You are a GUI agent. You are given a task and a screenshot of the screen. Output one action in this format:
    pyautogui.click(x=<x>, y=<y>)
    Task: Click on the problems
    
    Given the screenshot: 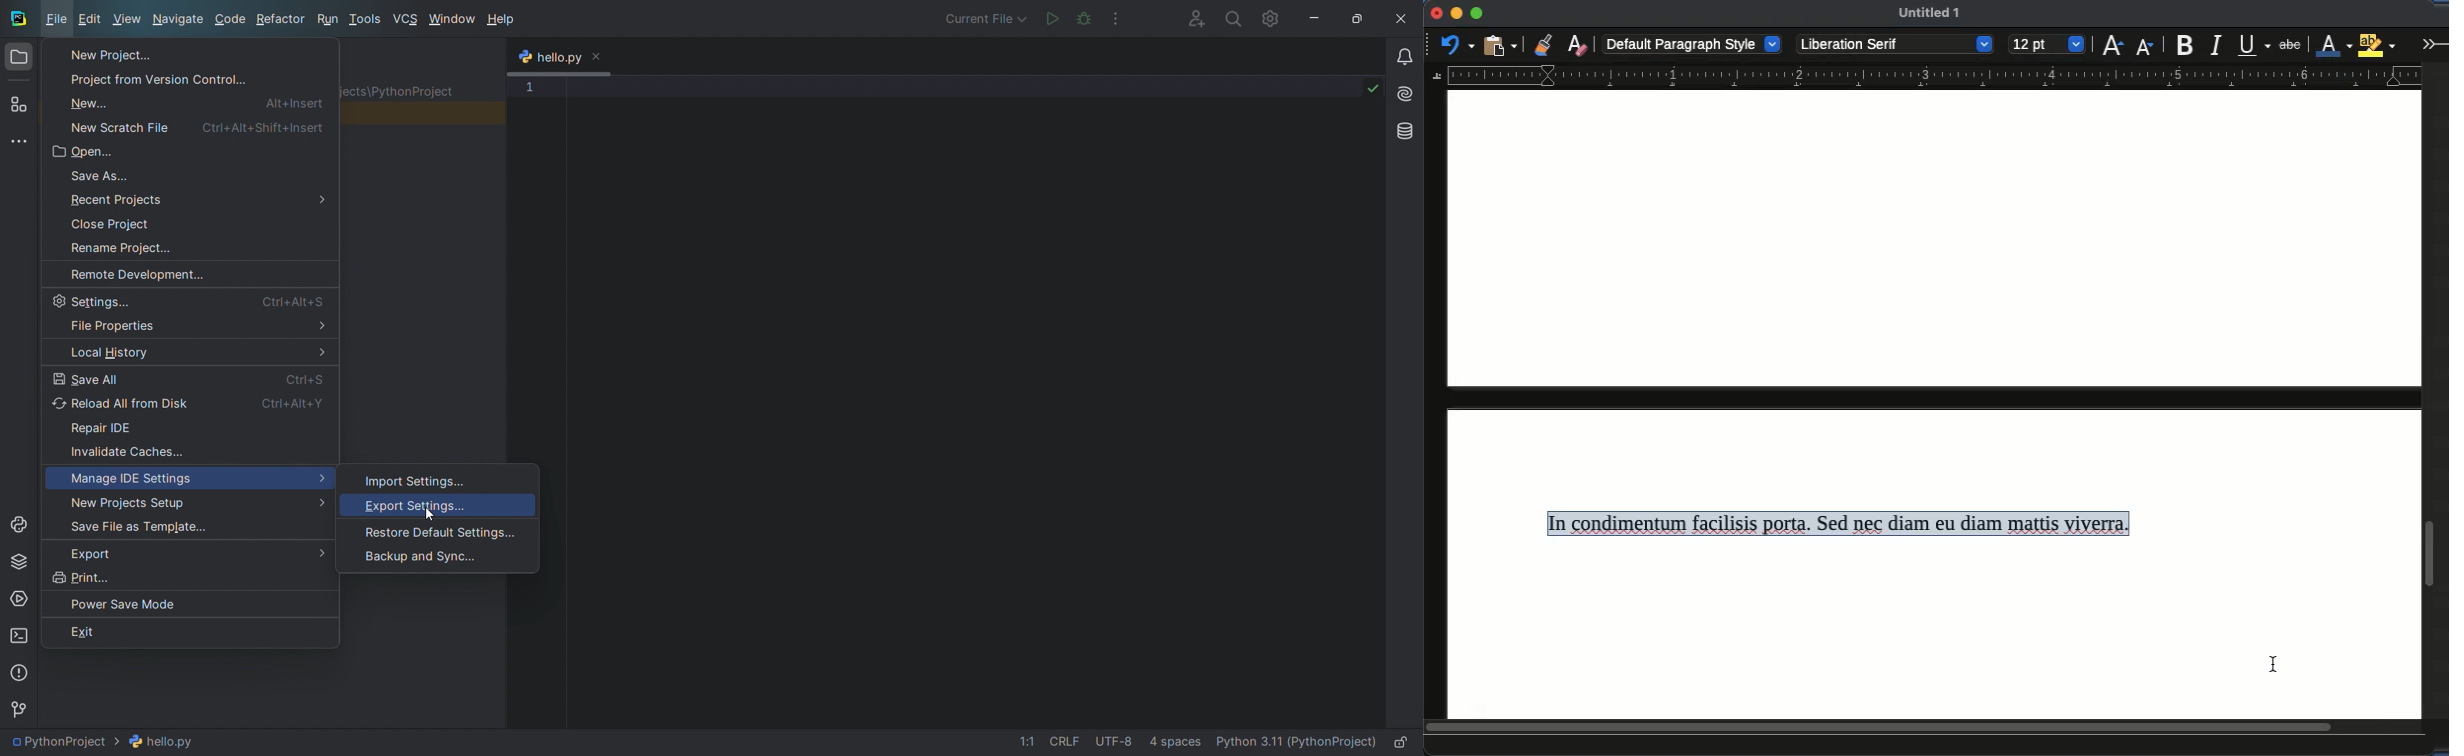 What is the action you would take?
    pyautogui.click(x=19, y=674)
    